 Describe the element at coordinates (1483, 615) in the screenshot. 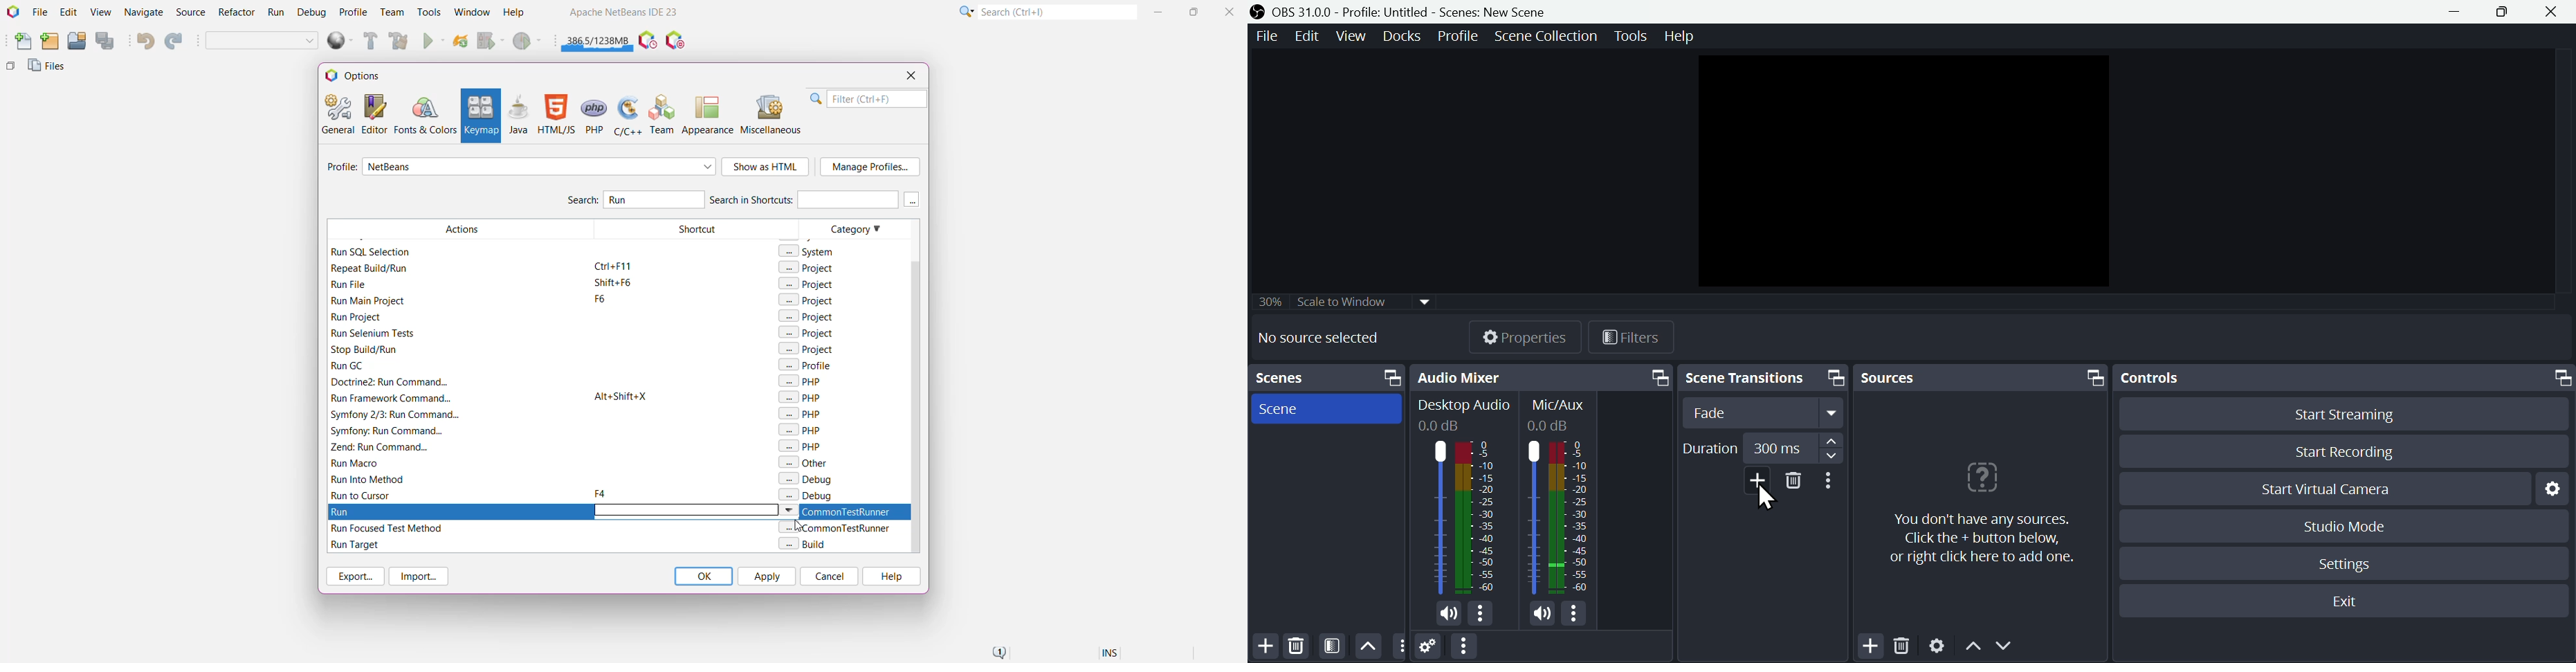

I see `more options` at that location.